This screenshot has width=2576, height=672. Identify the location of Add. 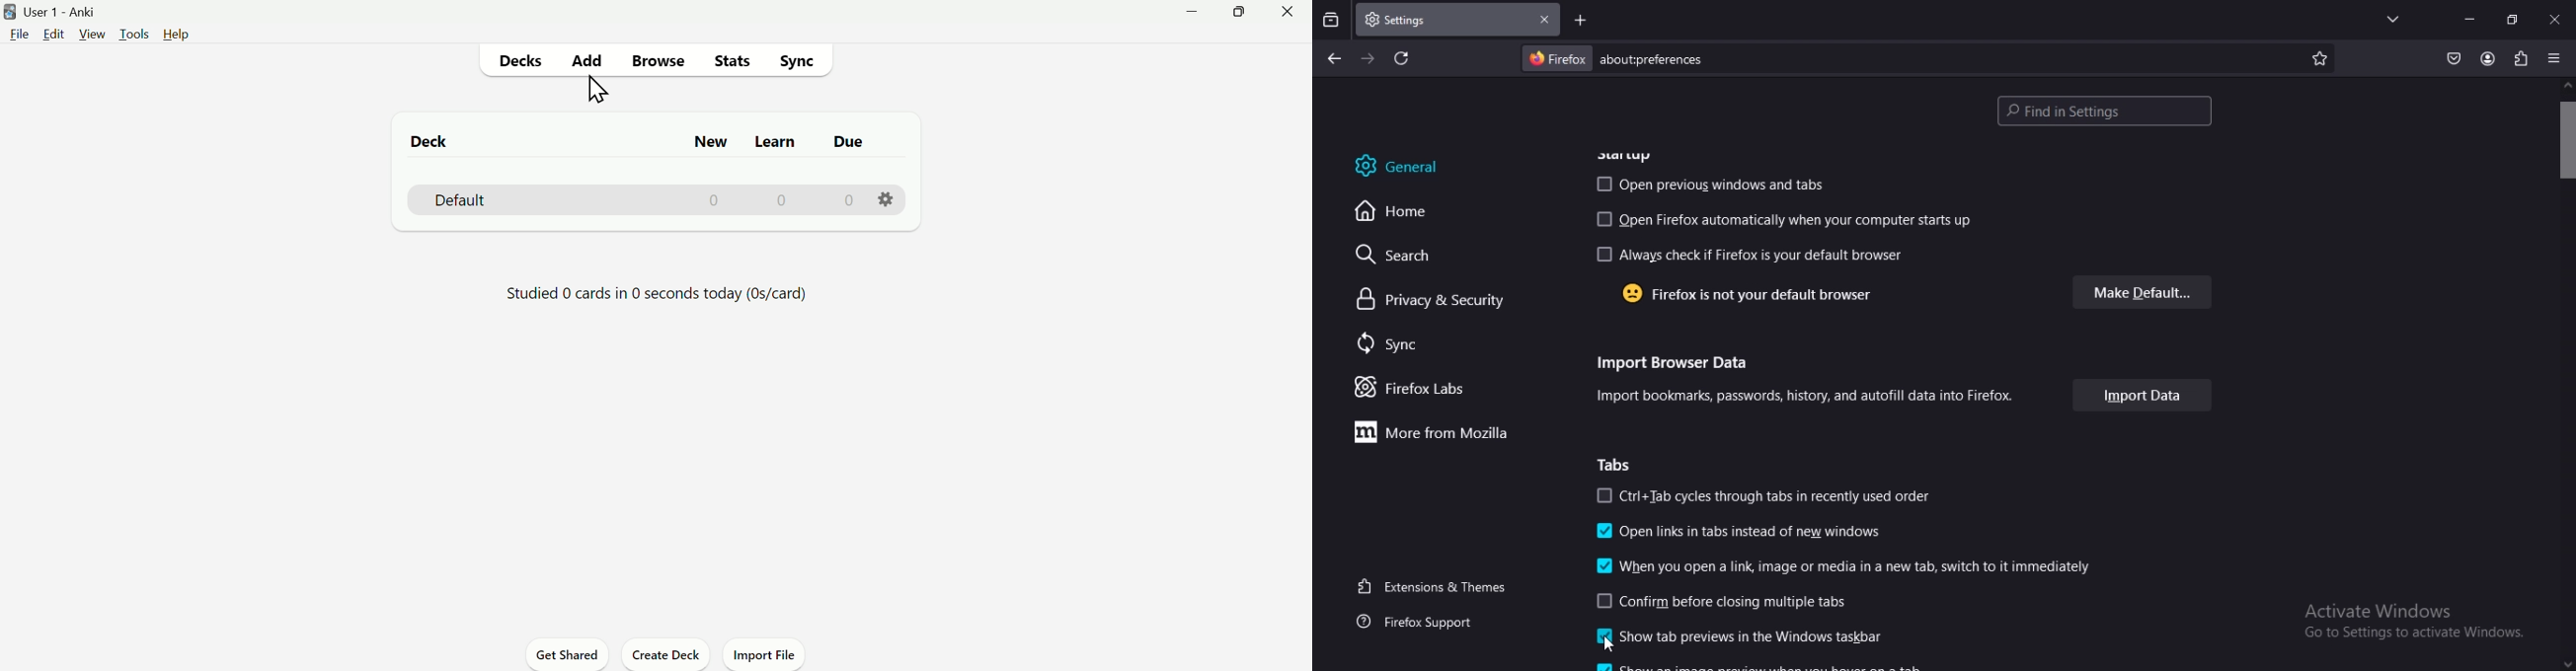
(583, 60).